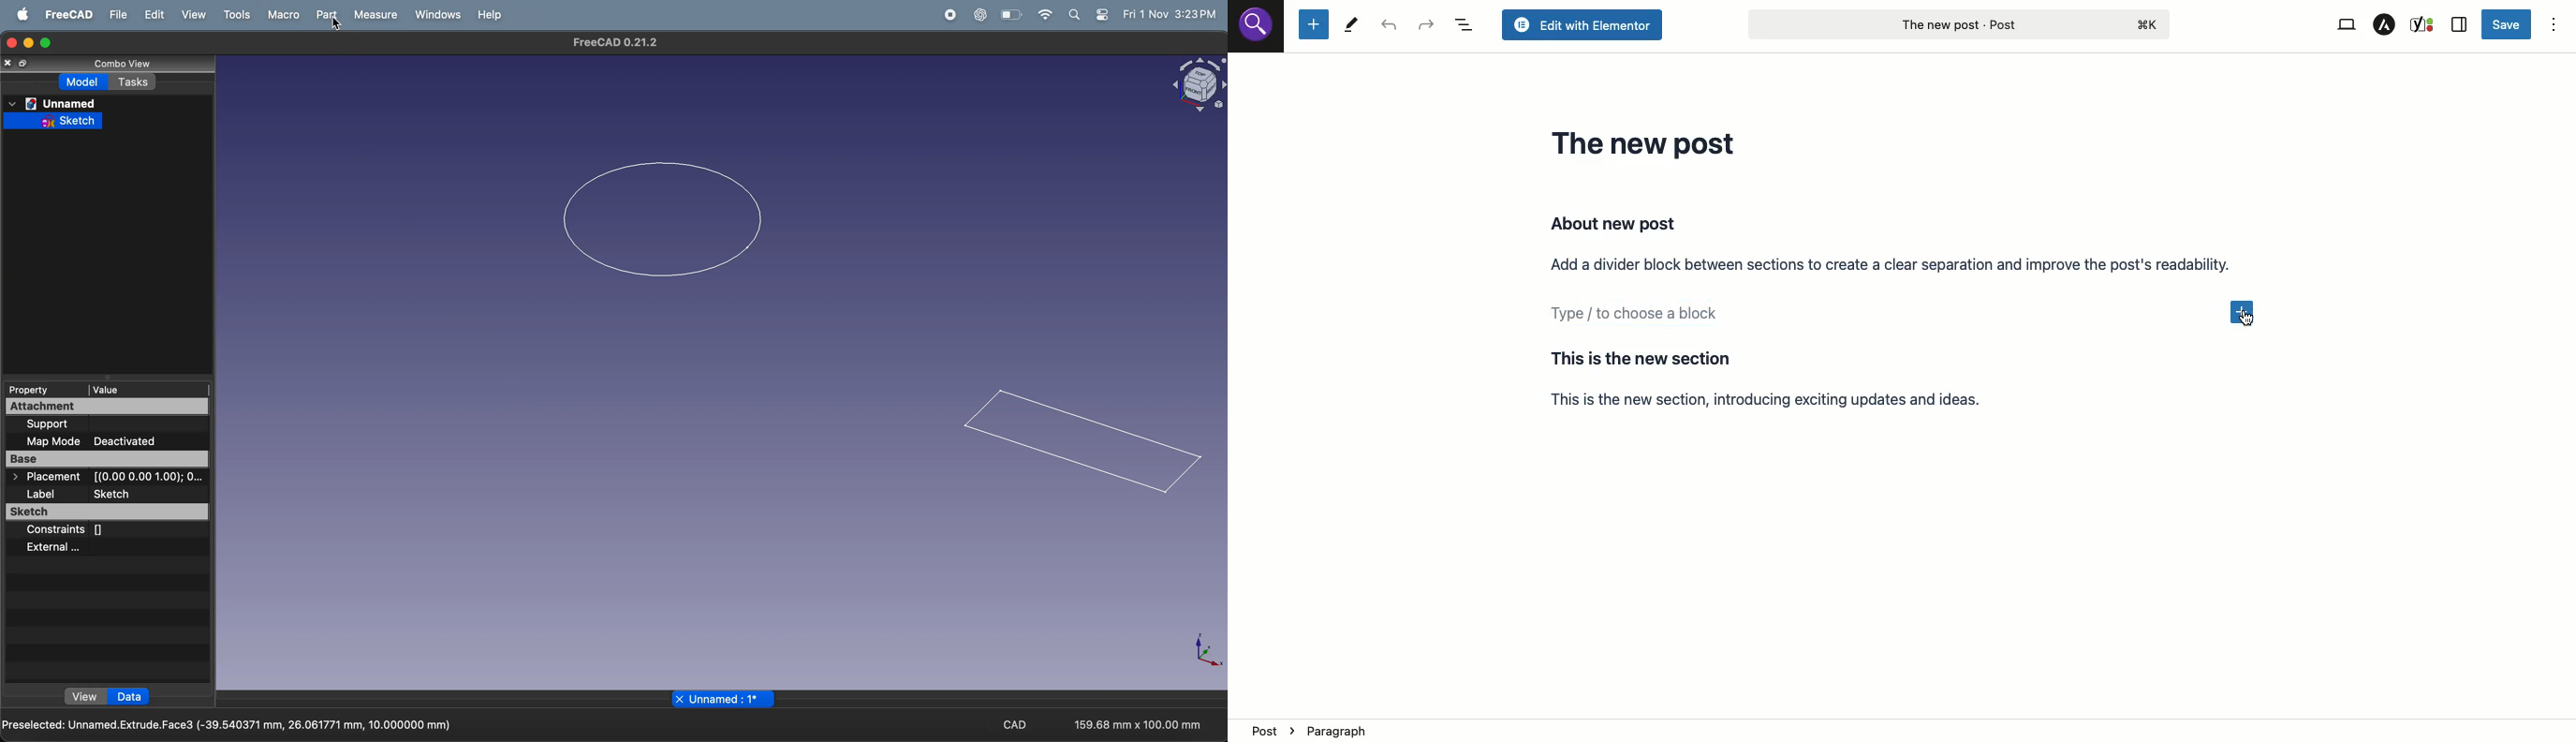 The image size is (2576, 756). What do you see at coordinates (2385, 25) in the screenshot?
I see `Astar` at bounding box center [2385, 25].